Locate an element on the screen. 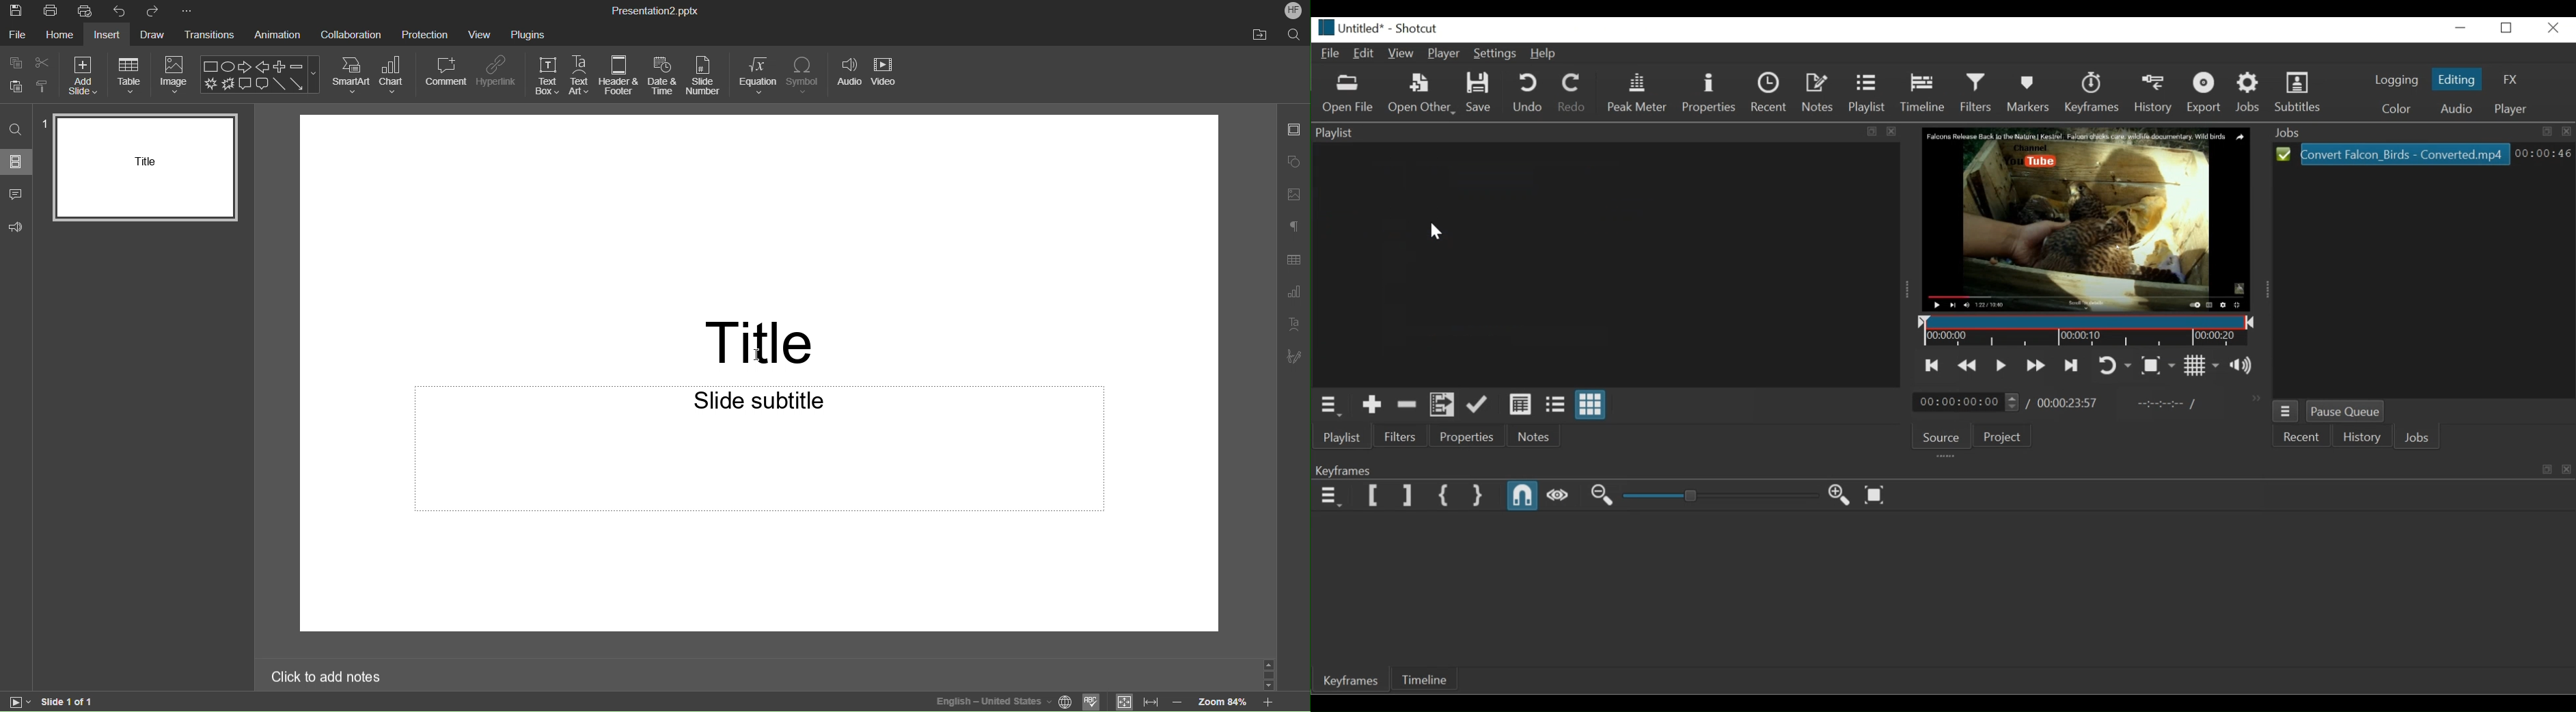 This screenshot has width=2576, height=728. Toggle player looping is located at coordinates (2115, 365).